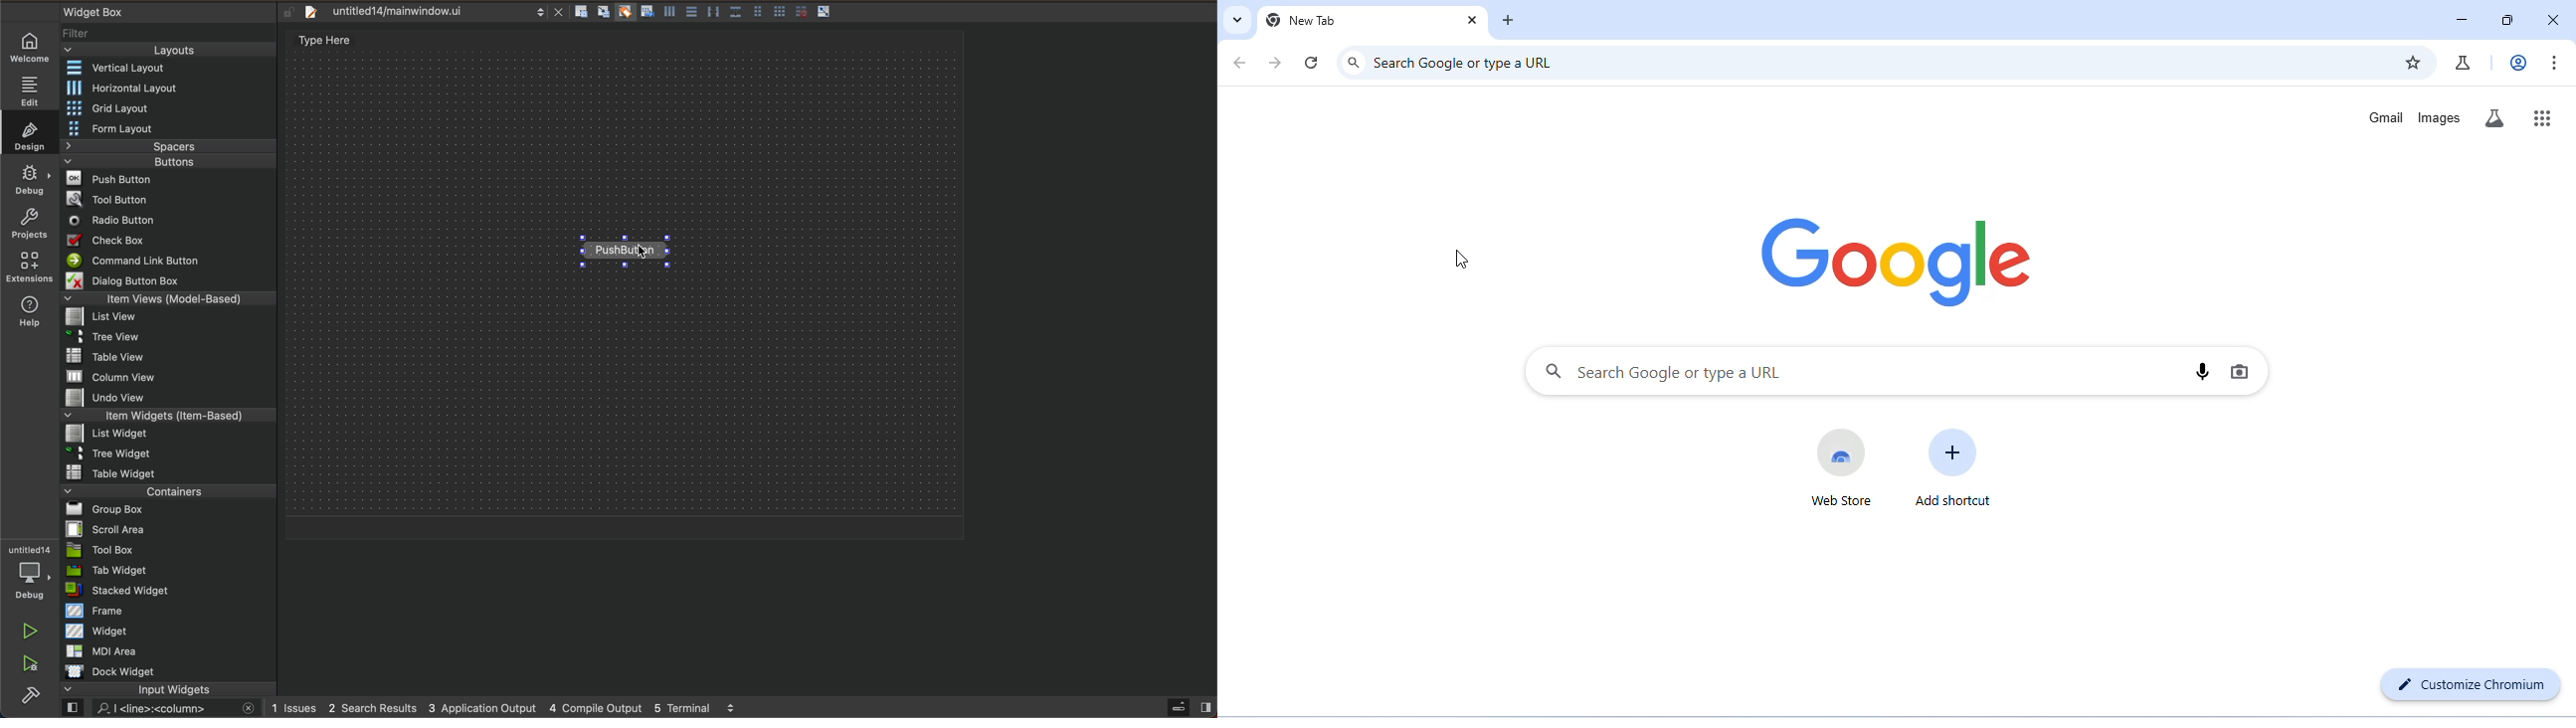 The width and height of the screenshot is (2576, 728). I want to click on radio button, so click(174, 222).